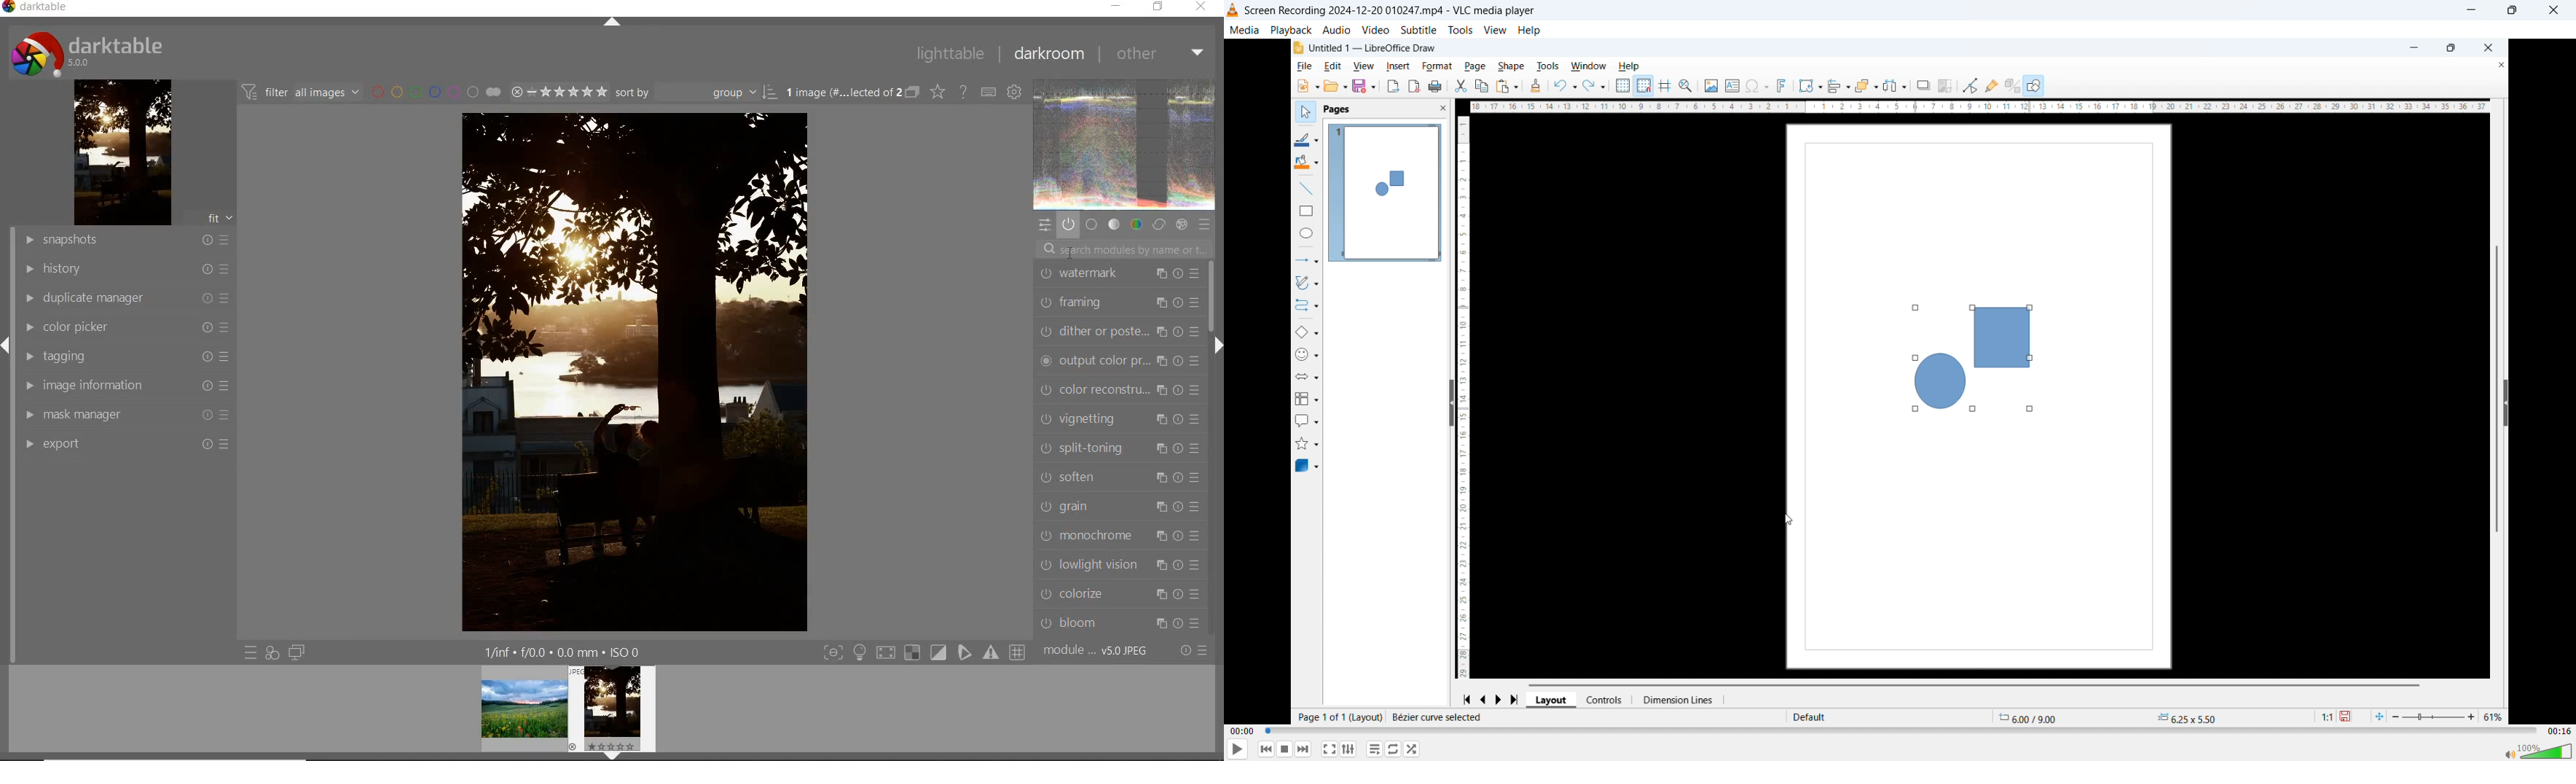 Image resolution: width=2576 pixels, height=784 pixels. Describe the element at coordinates (1239, 748) in the screenshot. I see `play ` at that location.